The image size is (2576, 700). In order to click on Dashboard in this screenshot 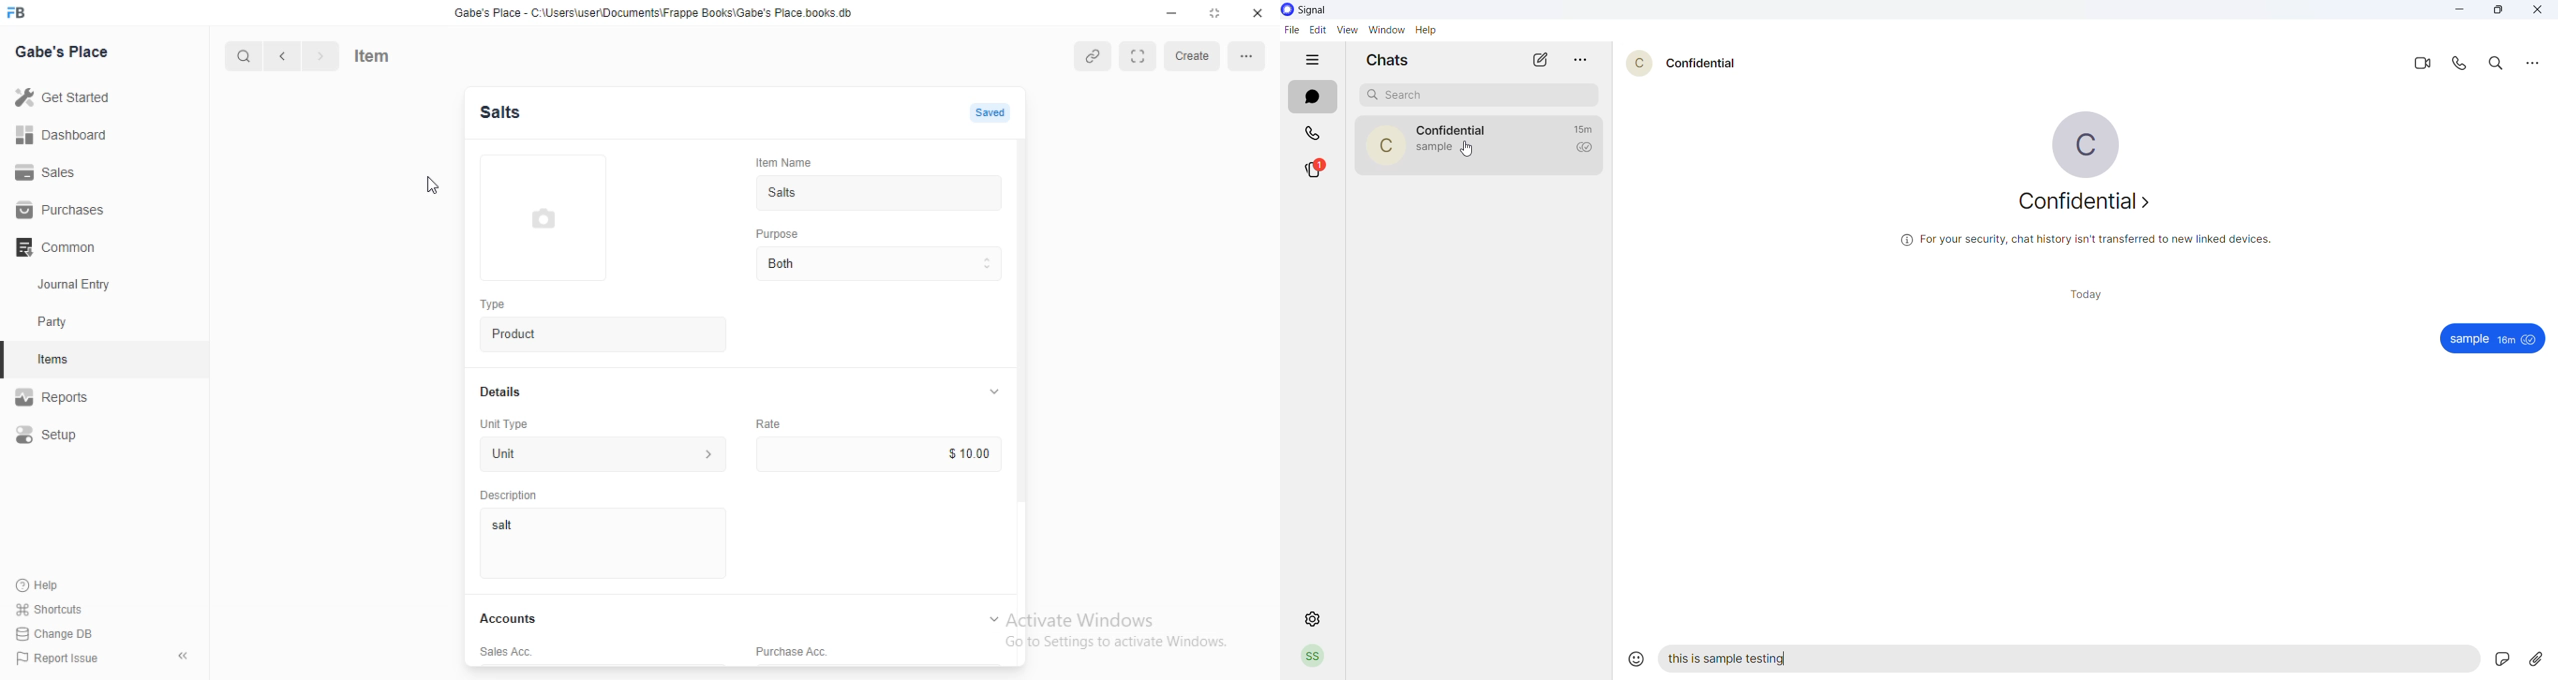, I will do `click(65, 135)`.